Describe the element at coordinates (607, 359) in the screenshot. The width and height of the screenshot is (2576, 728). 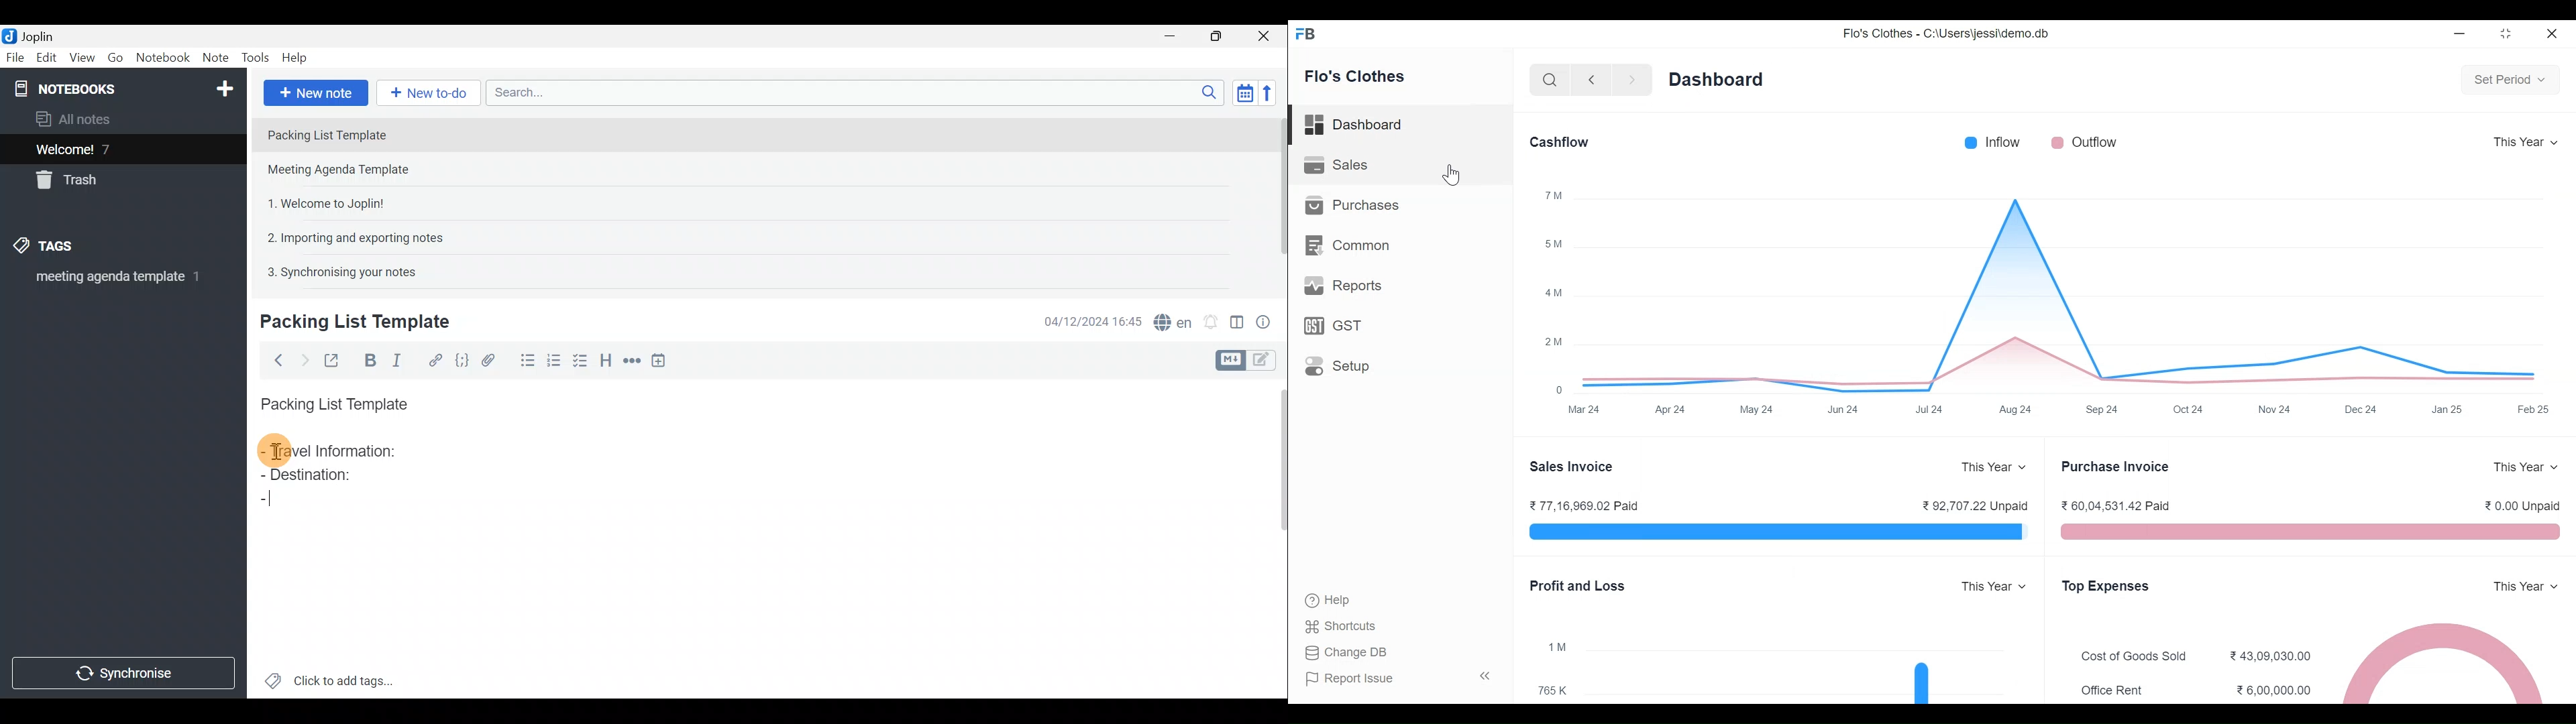
I see `Heading` at that location.